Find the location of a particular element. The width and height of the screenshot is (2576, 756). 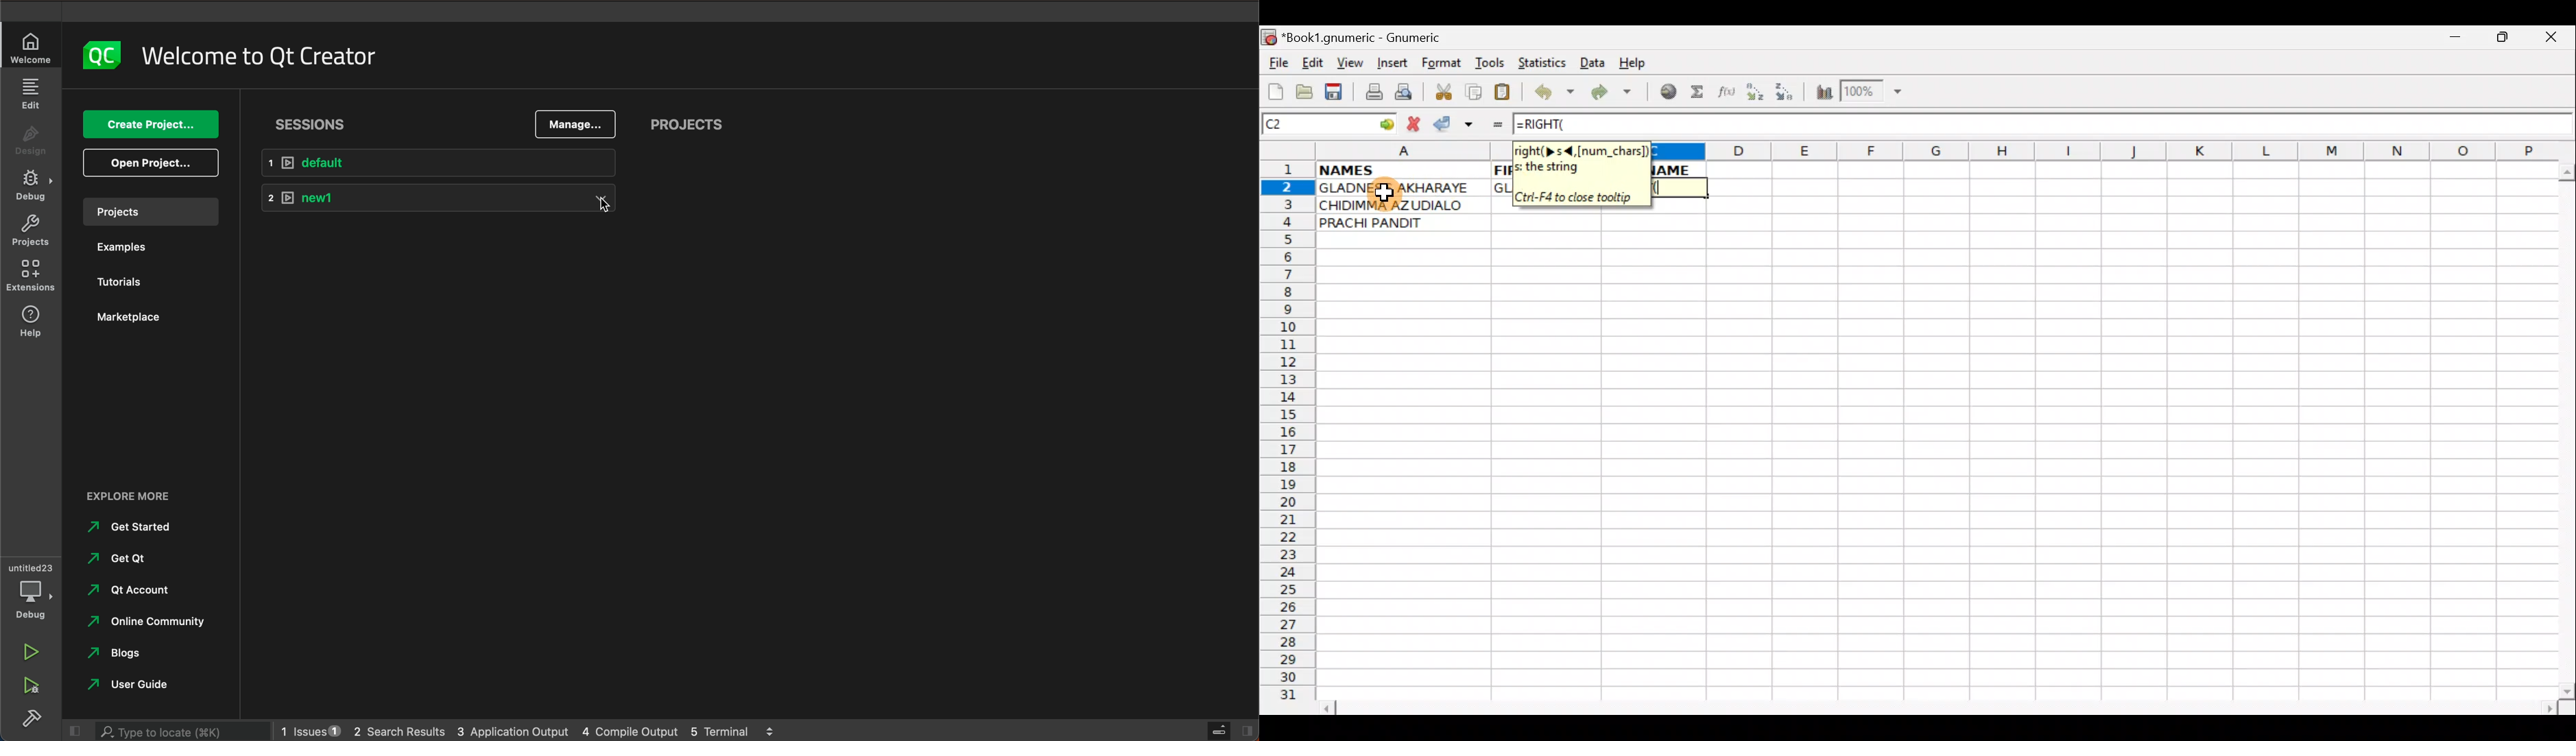

Insert hyperlink is located at coordinates (1666, 93).